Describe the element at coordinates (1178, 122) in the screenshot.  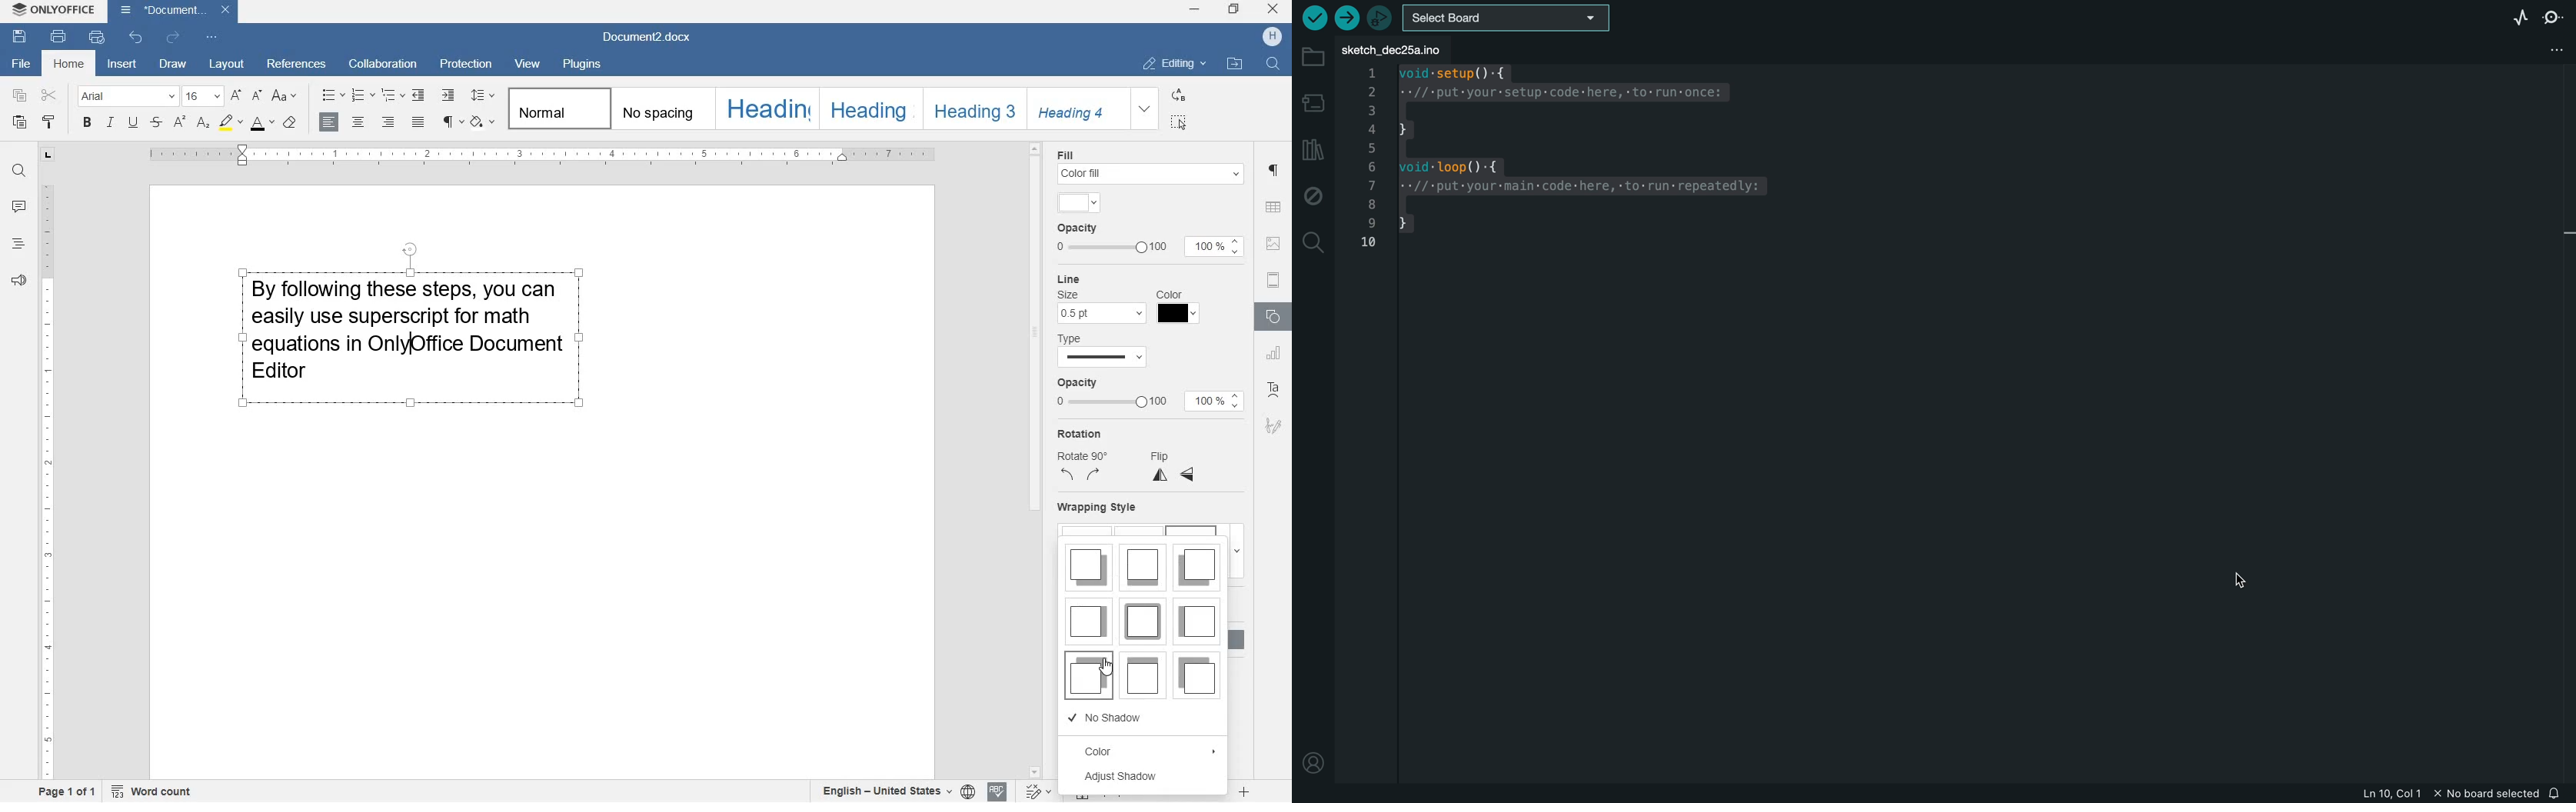
I see `SELECT ALL` at that location.